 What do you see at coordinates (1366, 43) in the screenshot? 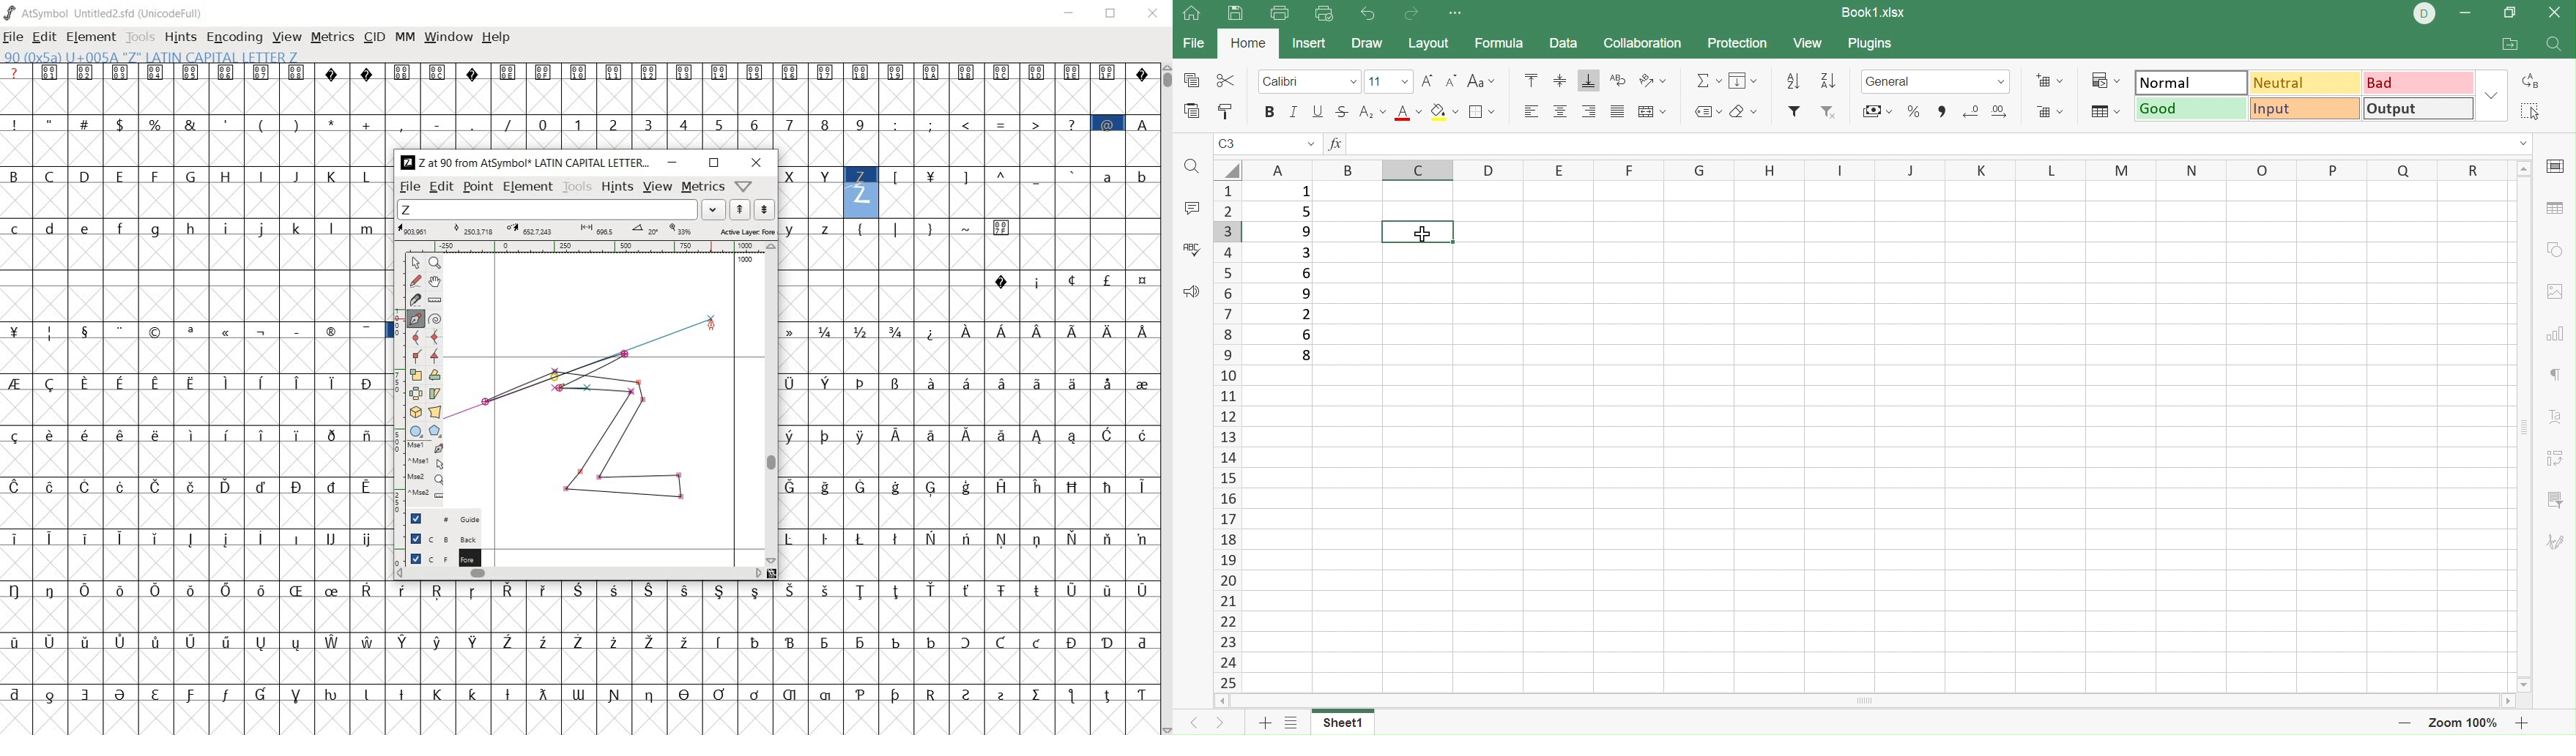
I see `Draw` at bounding box center [1366, 43].